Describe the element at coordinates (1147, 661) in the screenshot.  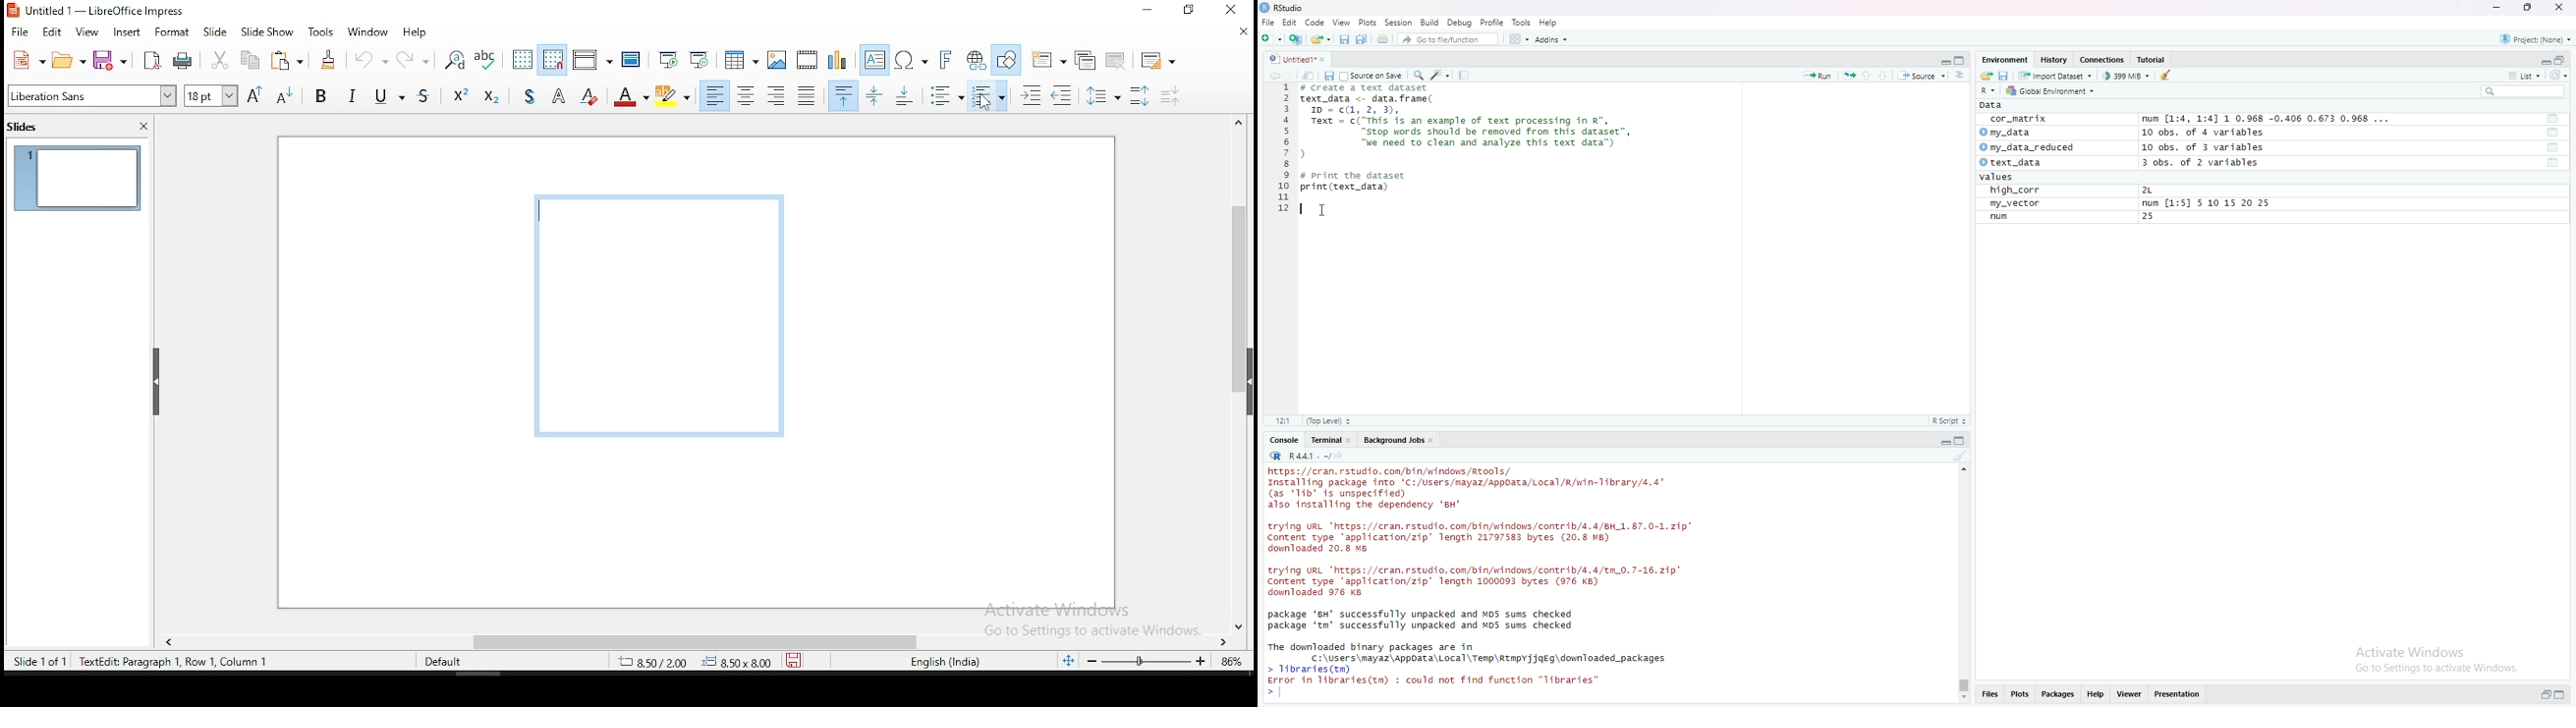
I see `zoom slider` at that location.